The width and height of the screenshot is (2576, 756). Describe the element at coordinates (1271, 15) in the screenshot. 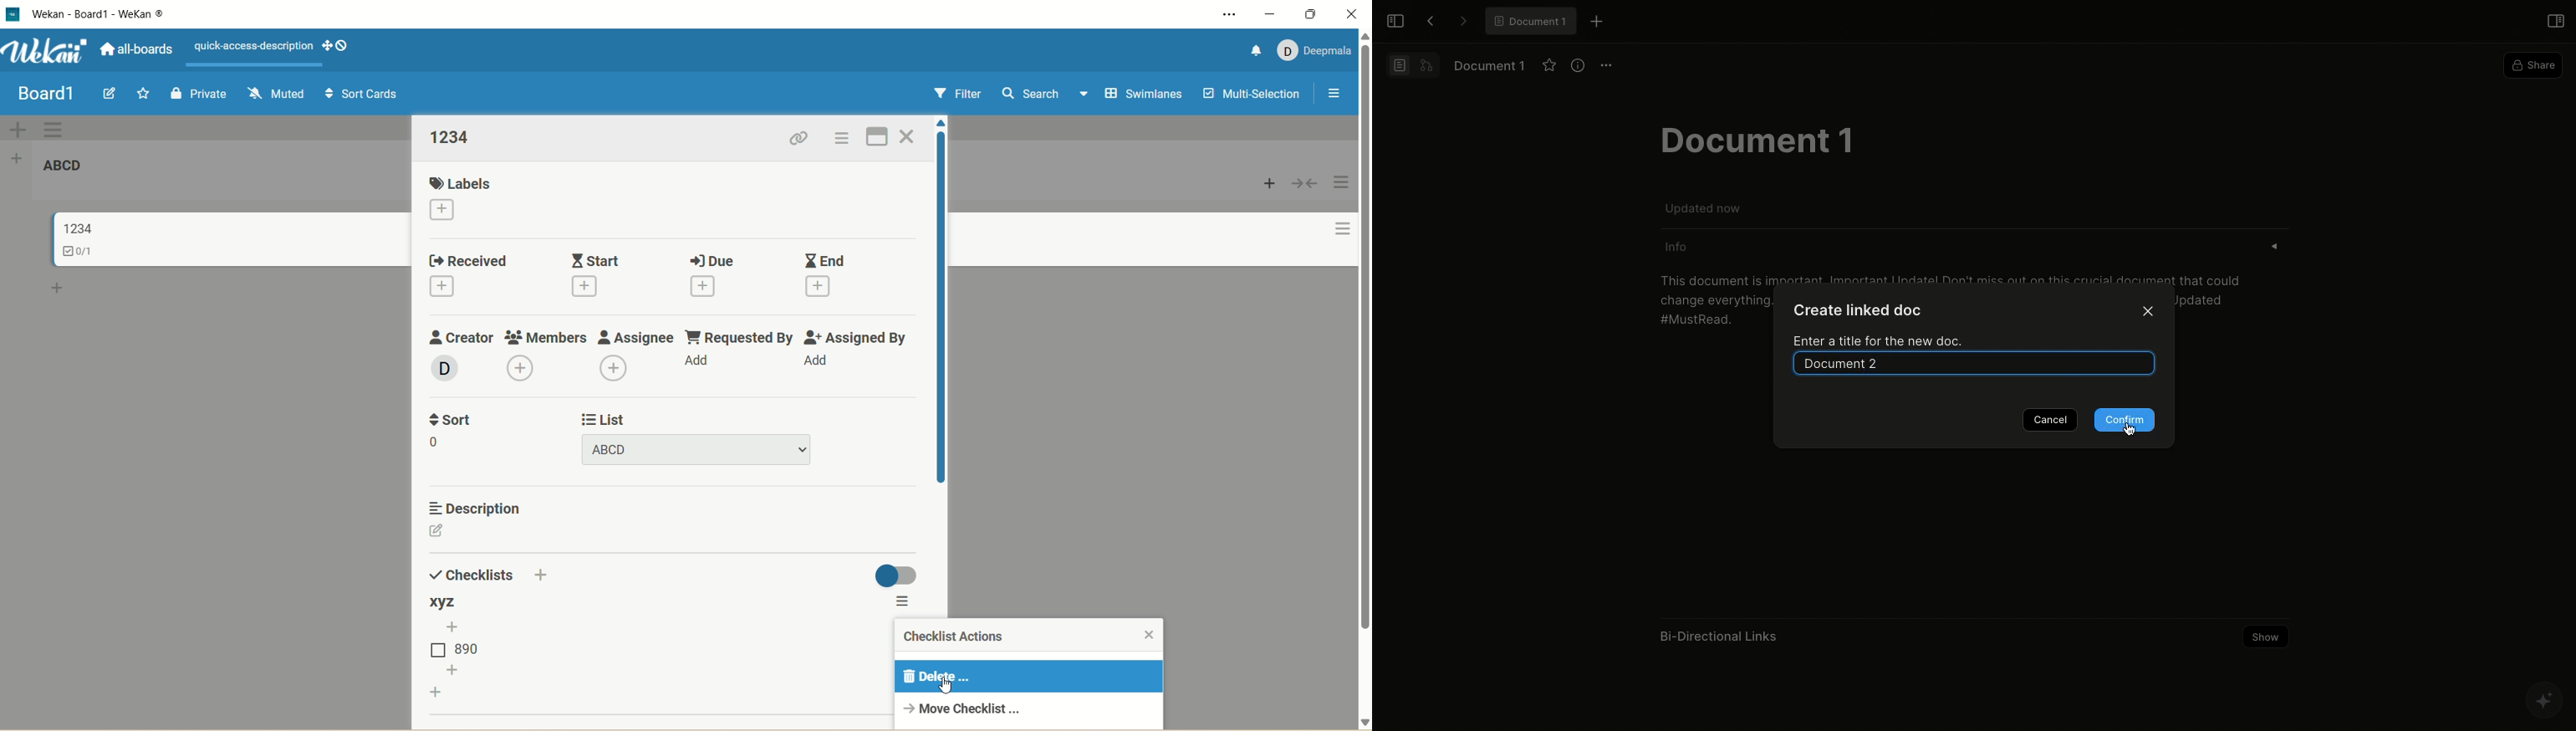

I see `minimize` at that location.